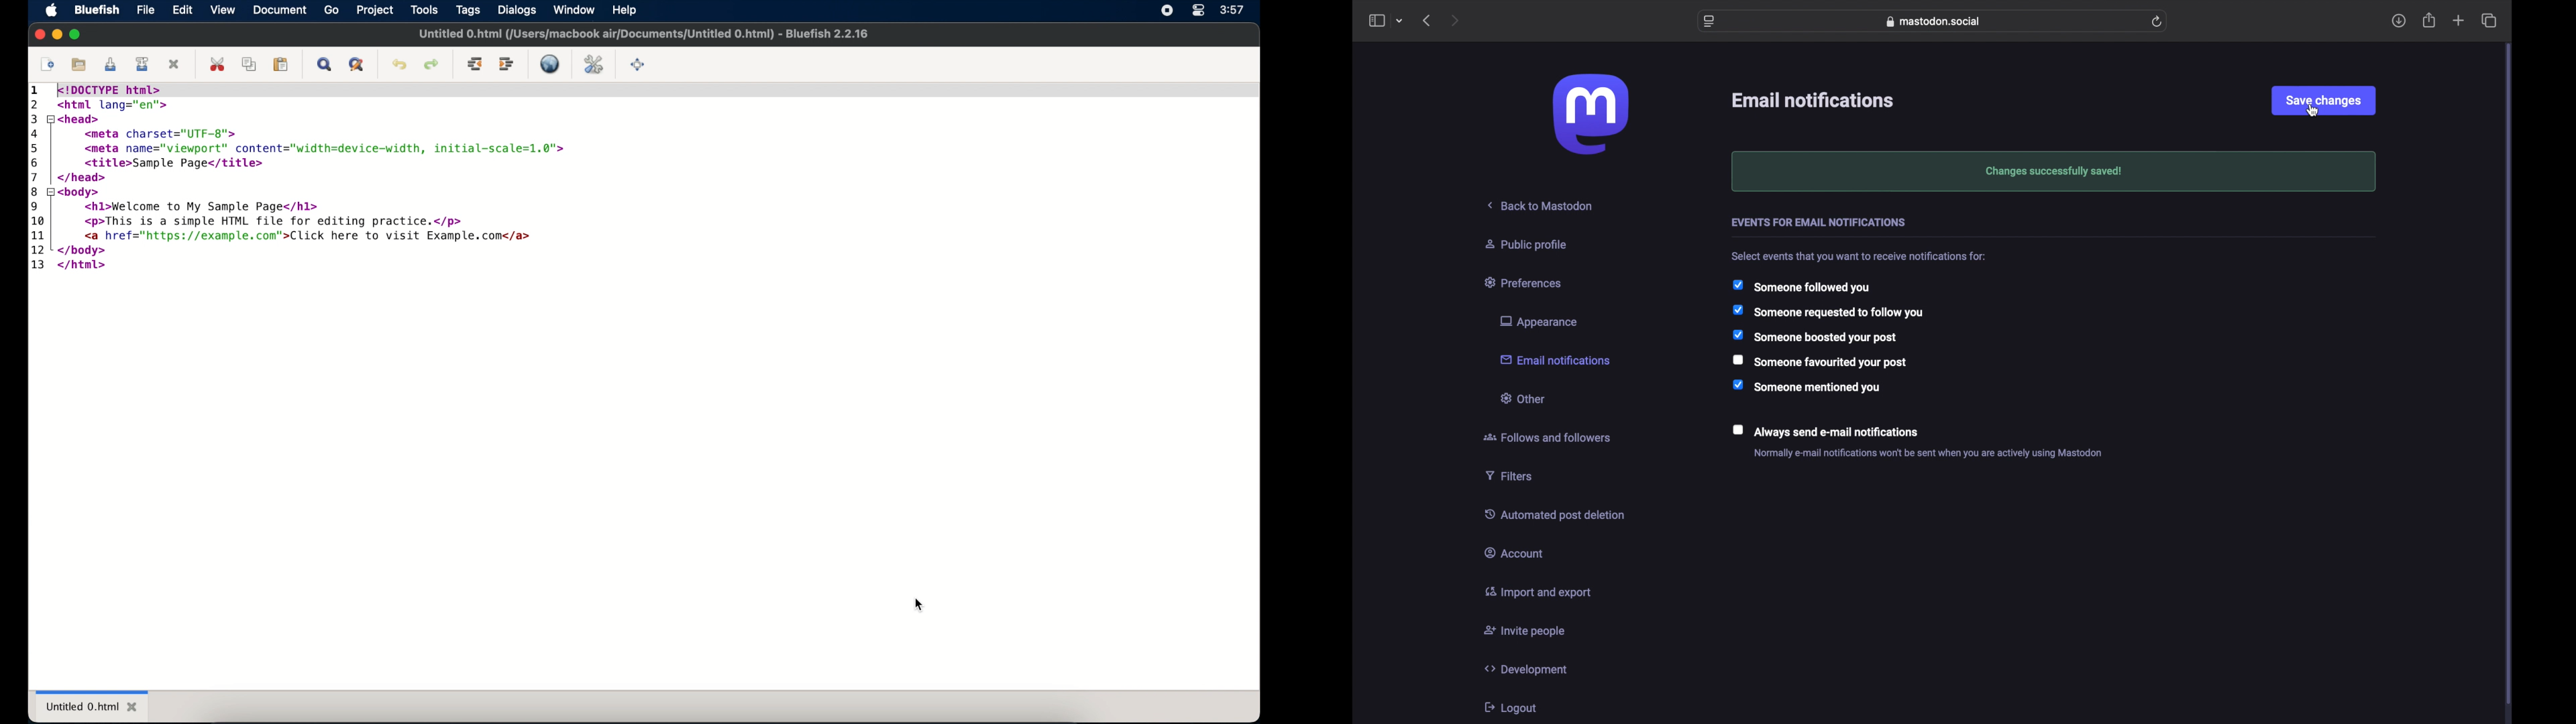 This screenshot has height=728, width=2576. I want to click on advanced find and replace, so click(356, 65).